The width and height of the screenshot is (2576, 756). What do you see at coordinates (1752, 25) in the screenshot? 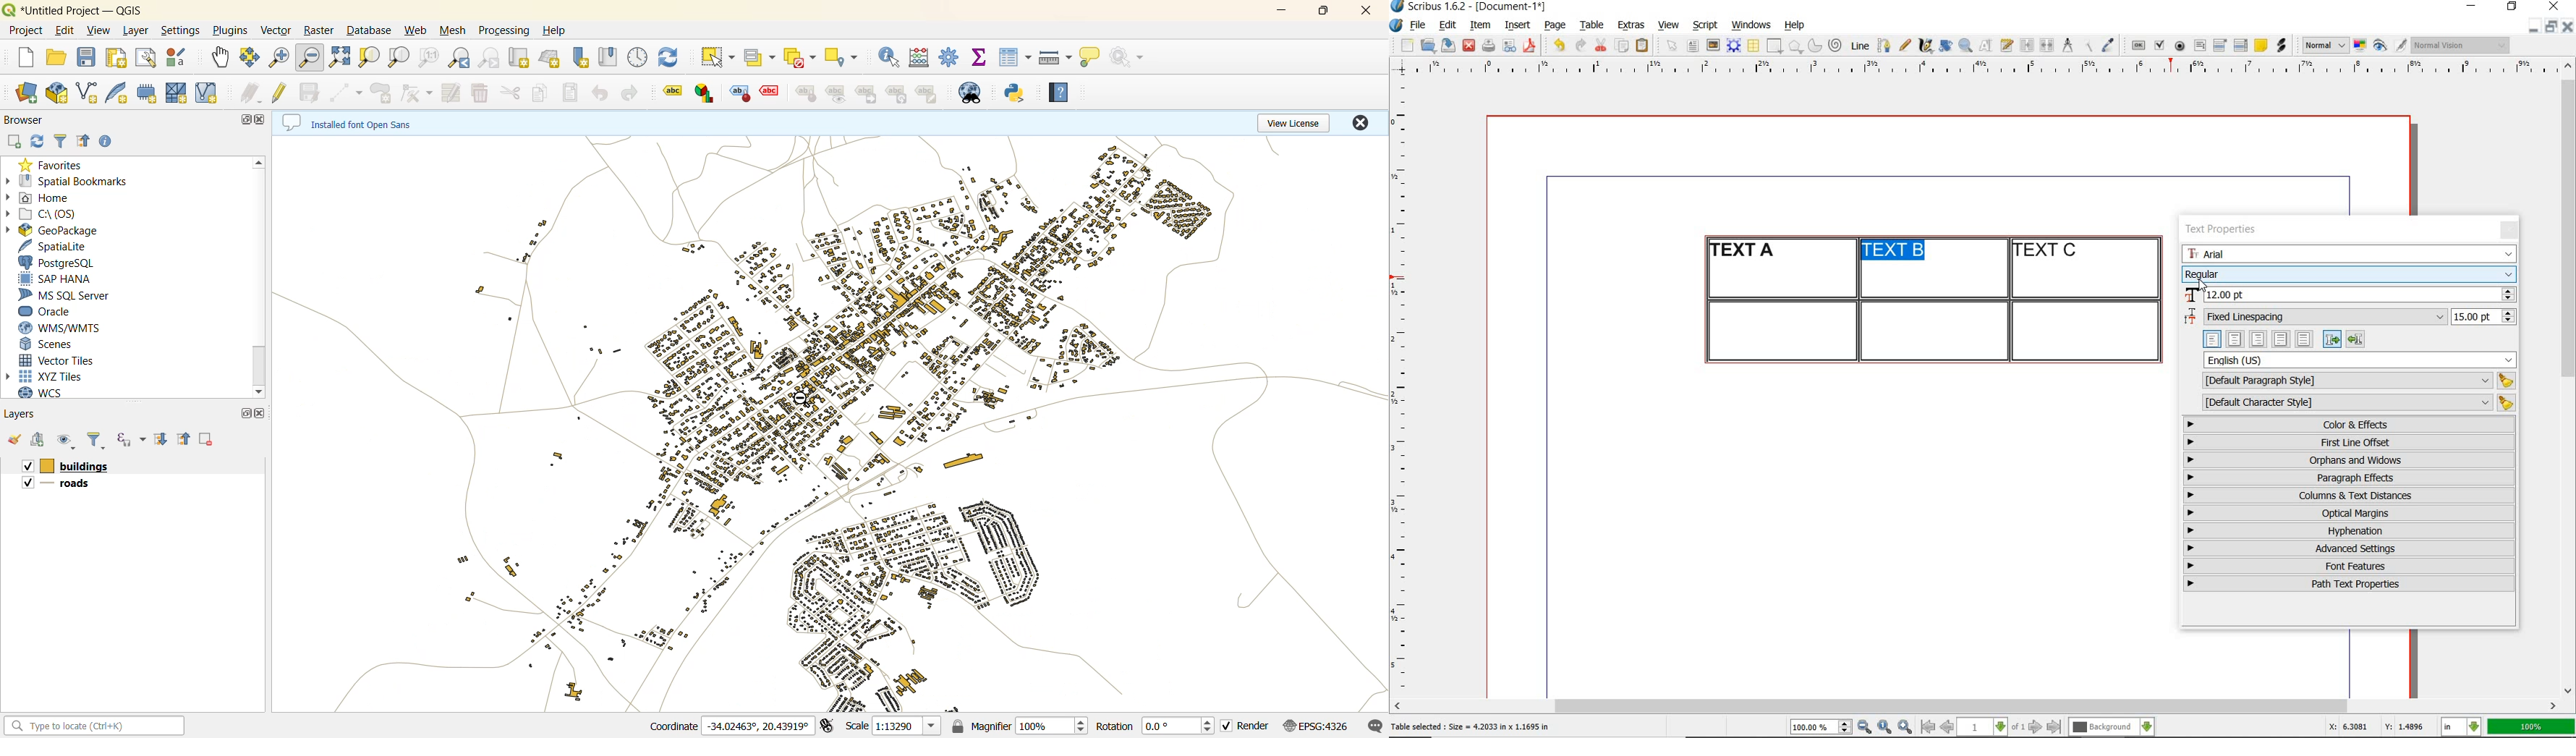
I see `windows` at bounding box center [1752, 25].